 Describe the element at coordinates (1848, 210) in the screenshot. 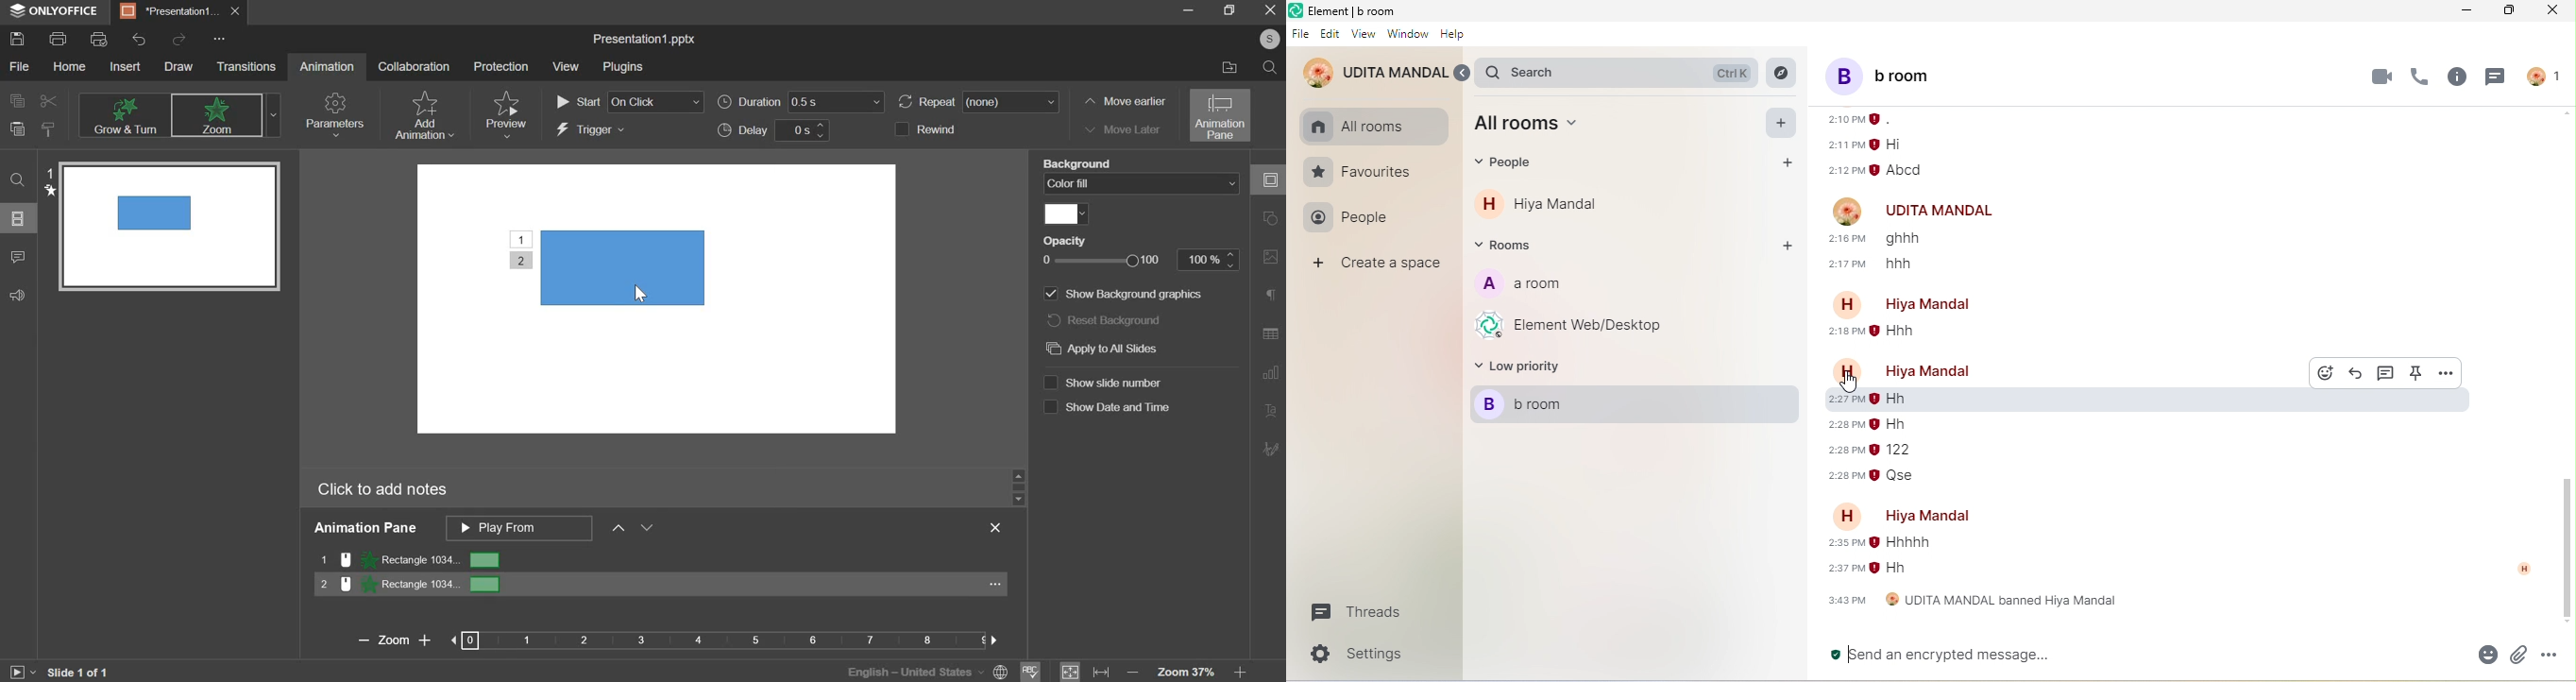

I see `account profile image` at that location.